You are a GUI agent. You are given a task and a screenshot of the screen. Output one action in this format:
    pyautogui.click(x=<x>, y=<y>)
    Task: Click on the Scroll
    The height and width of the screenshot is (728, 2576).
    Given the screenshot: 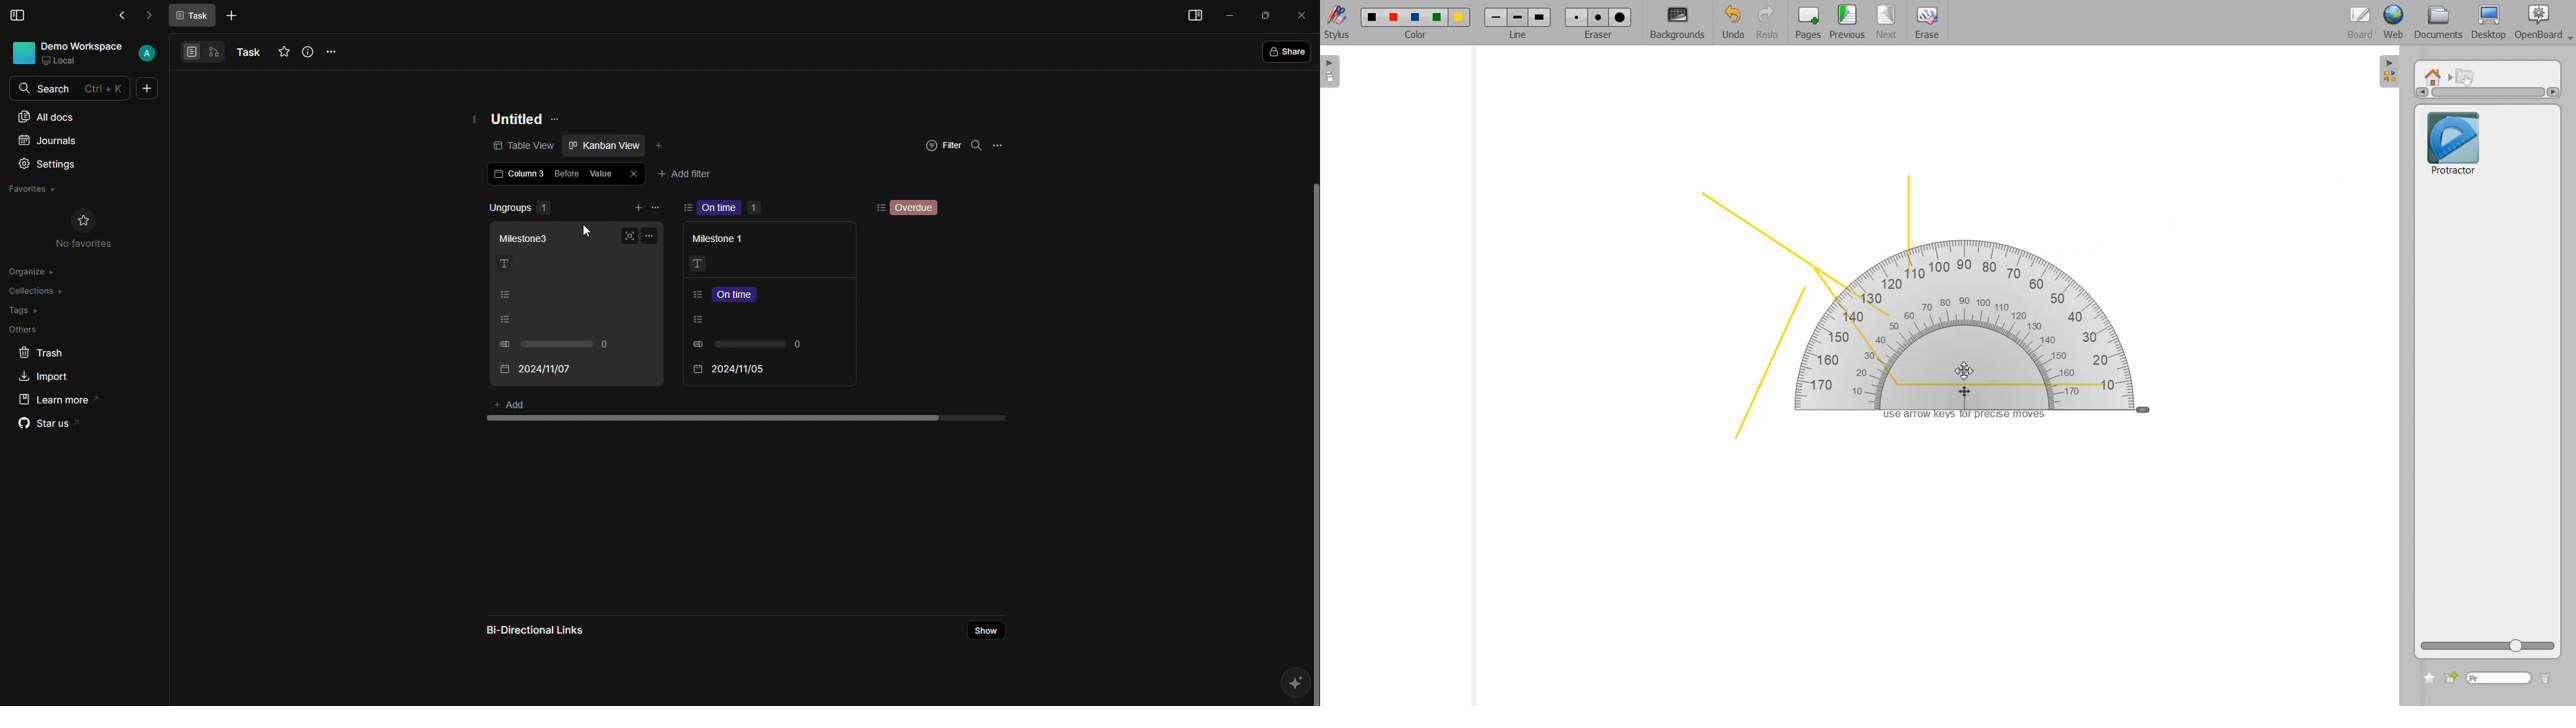 What is the action you would take?
    pyautogui.click(x=1311, y=371)
    